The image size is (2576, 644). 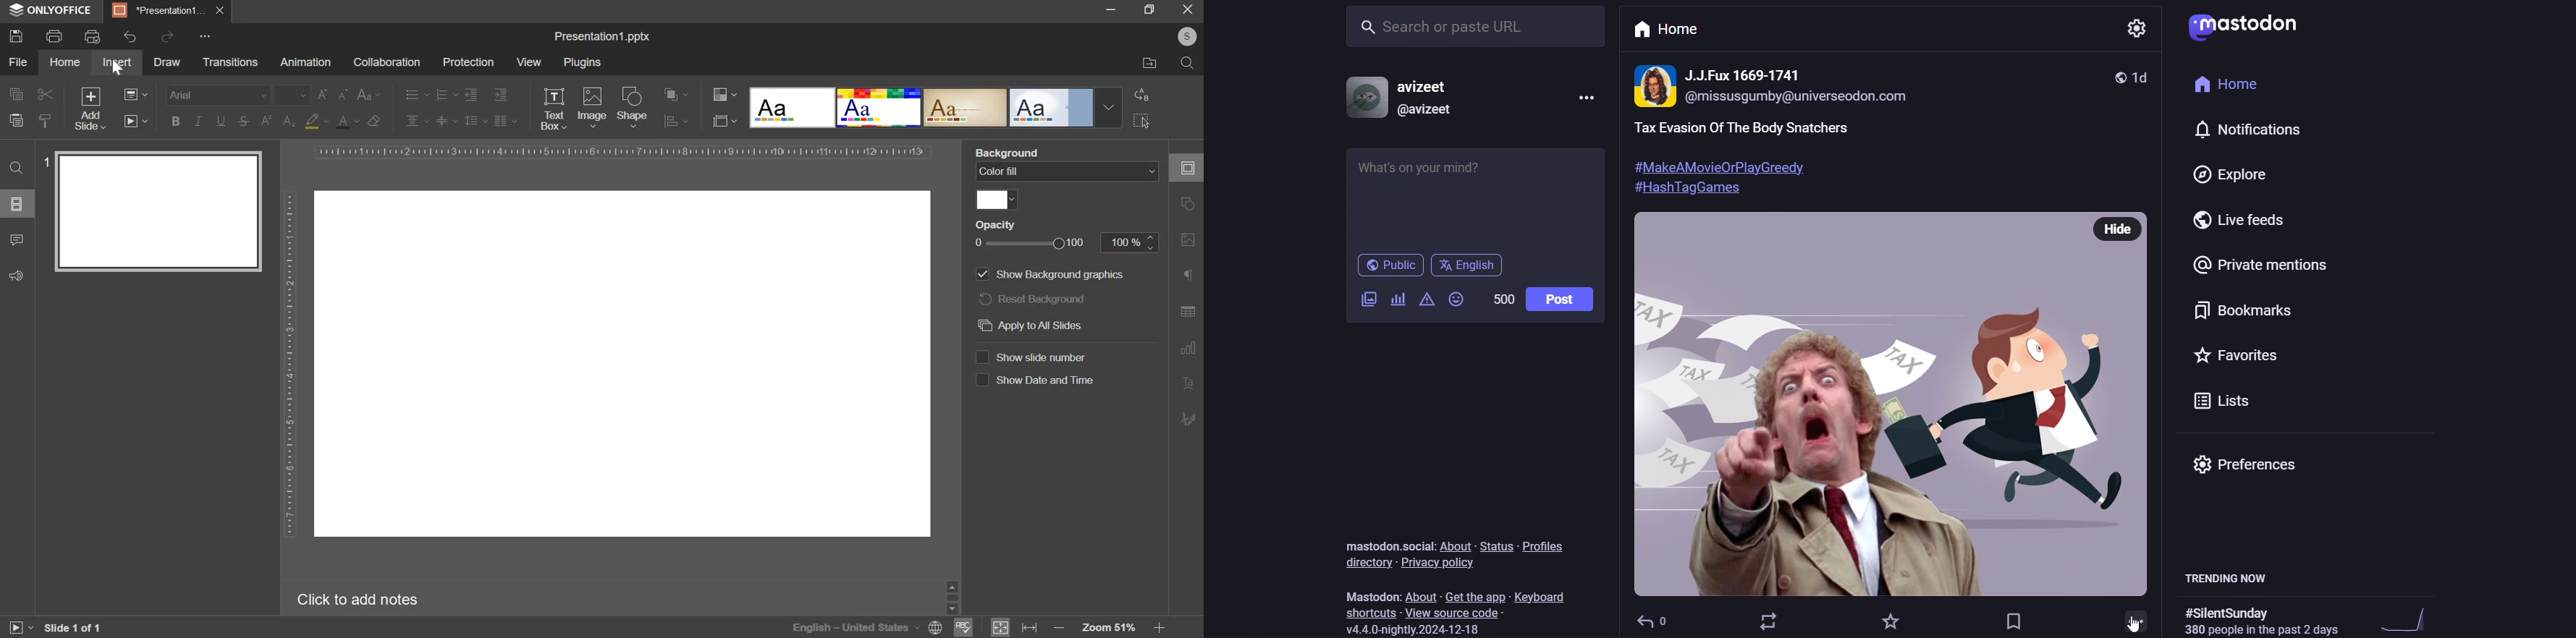 I want to click on print, so click(x=54, y=36).